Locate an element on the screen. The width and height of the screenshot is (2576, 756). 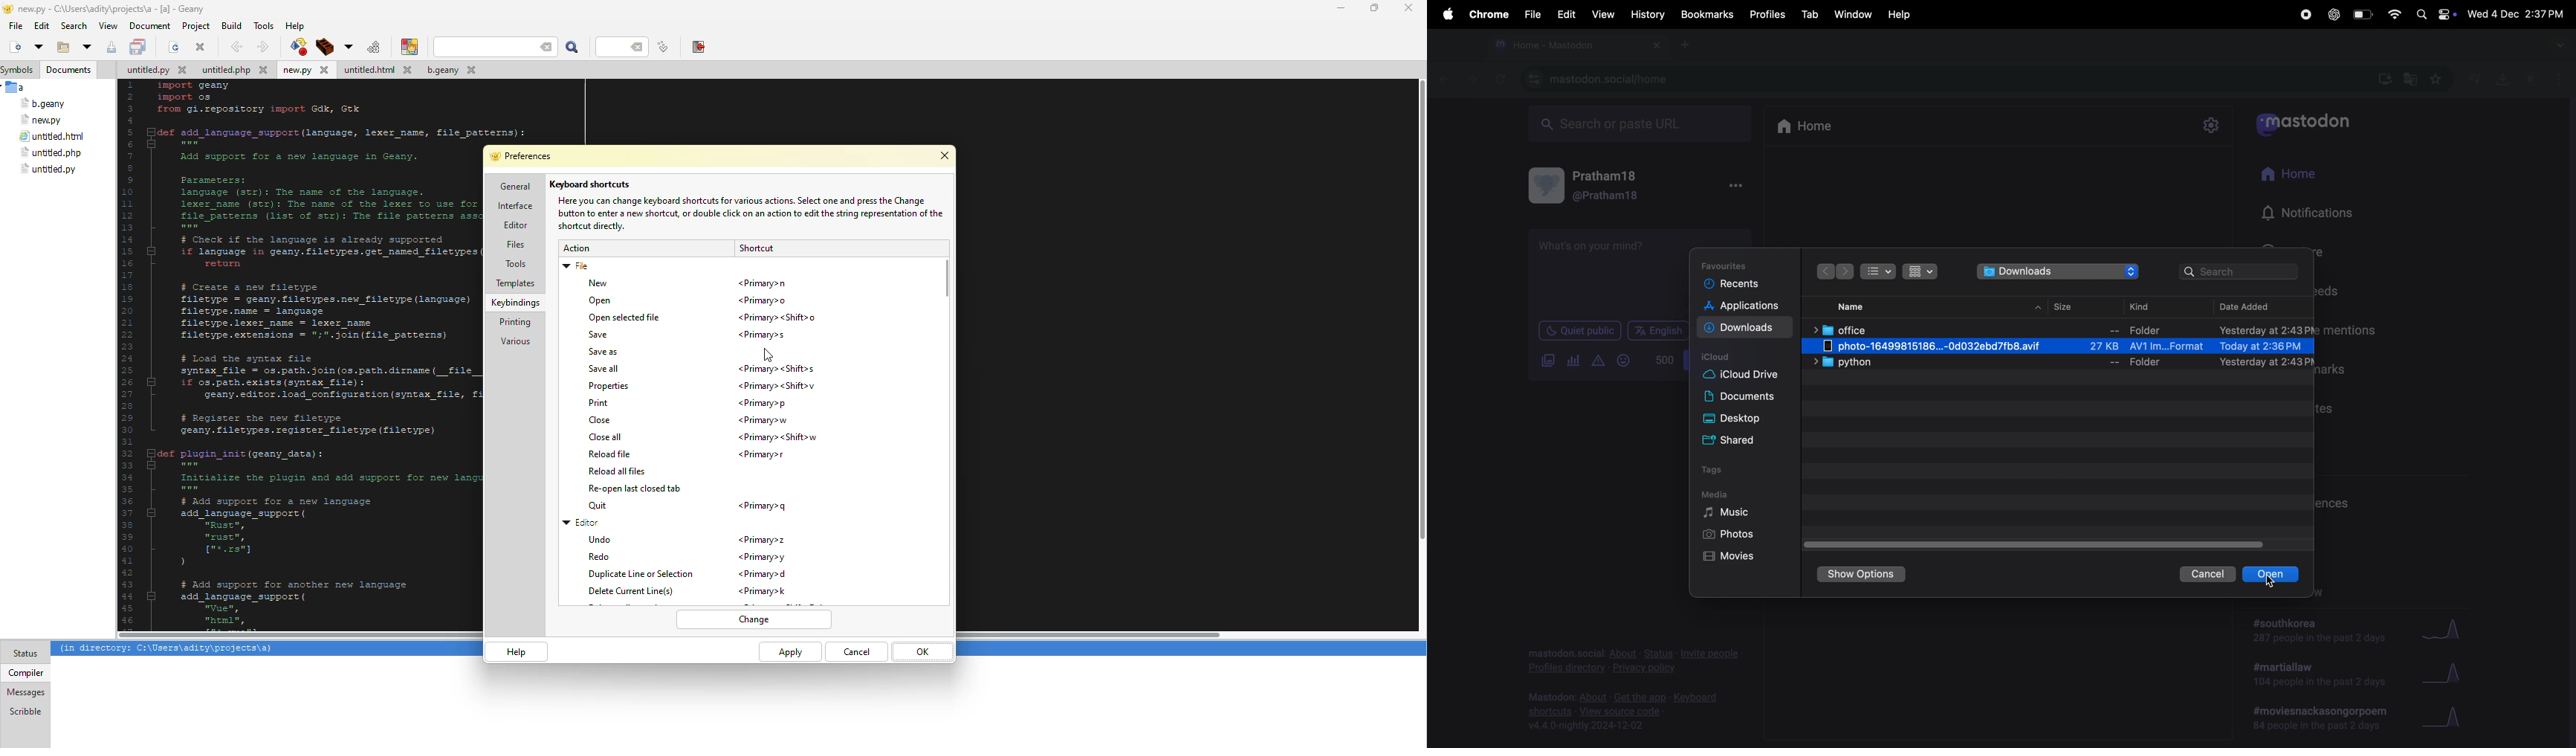
shortcut is located at coordinates (779, 386).